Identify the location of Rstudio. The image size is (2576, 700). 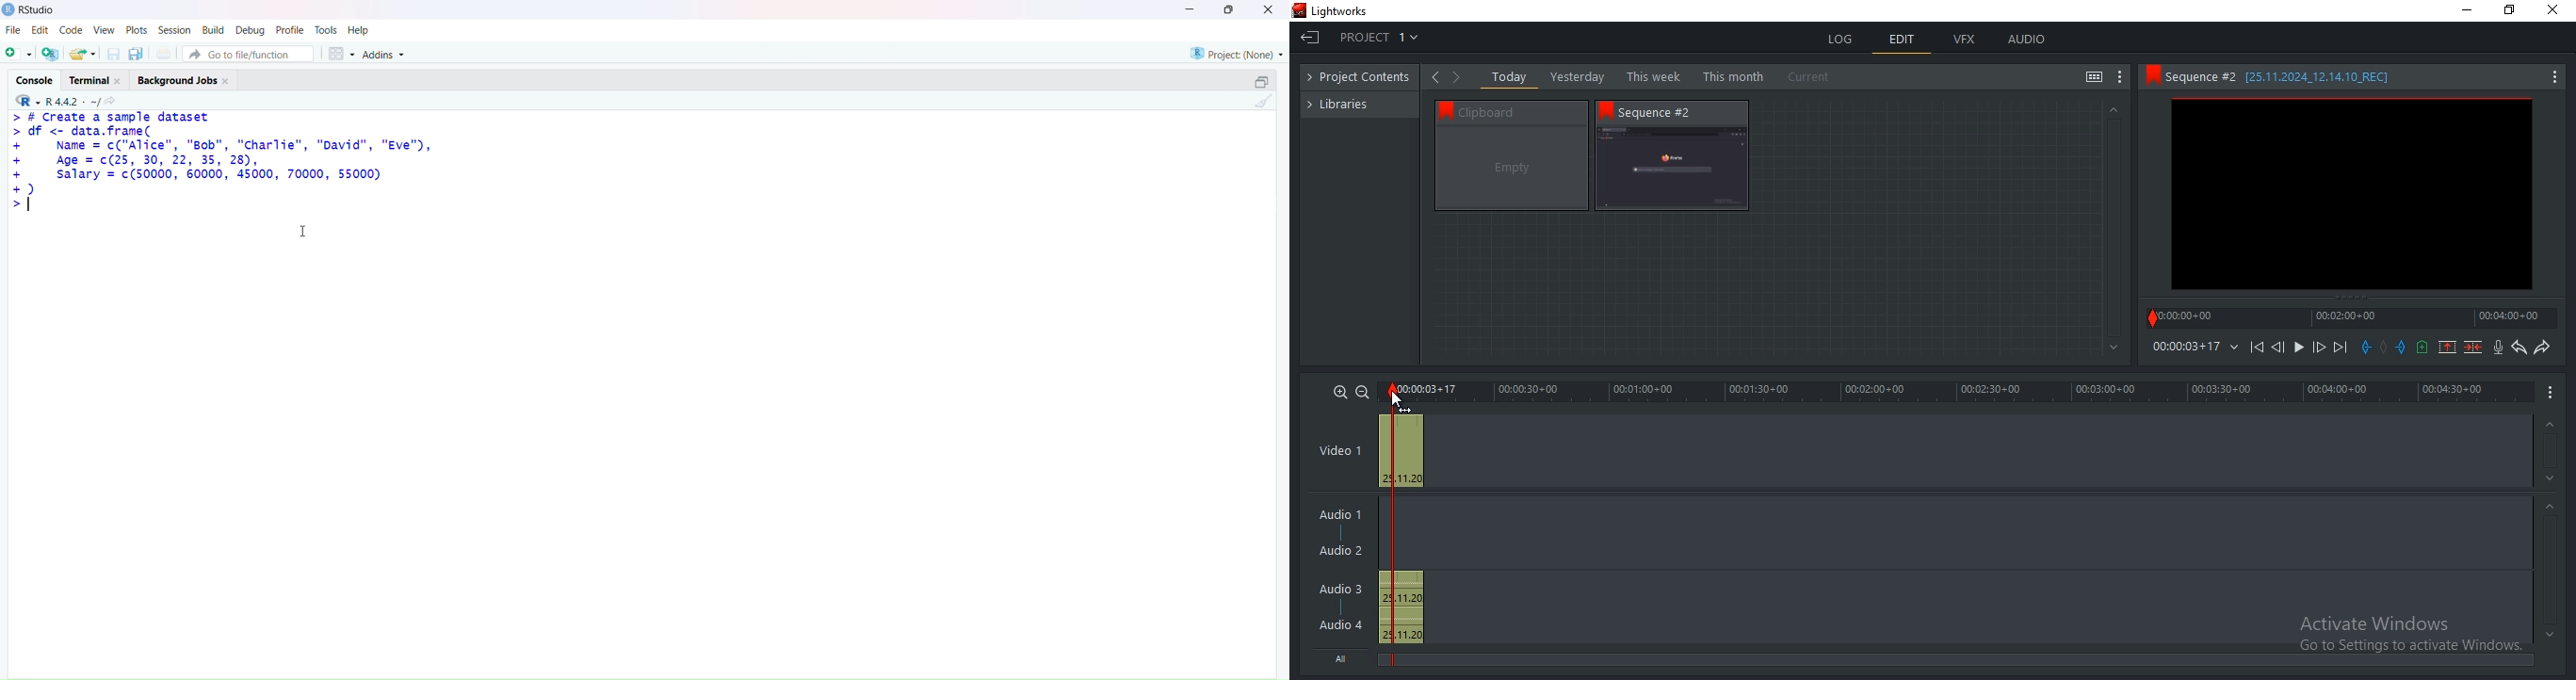
(31, 10).